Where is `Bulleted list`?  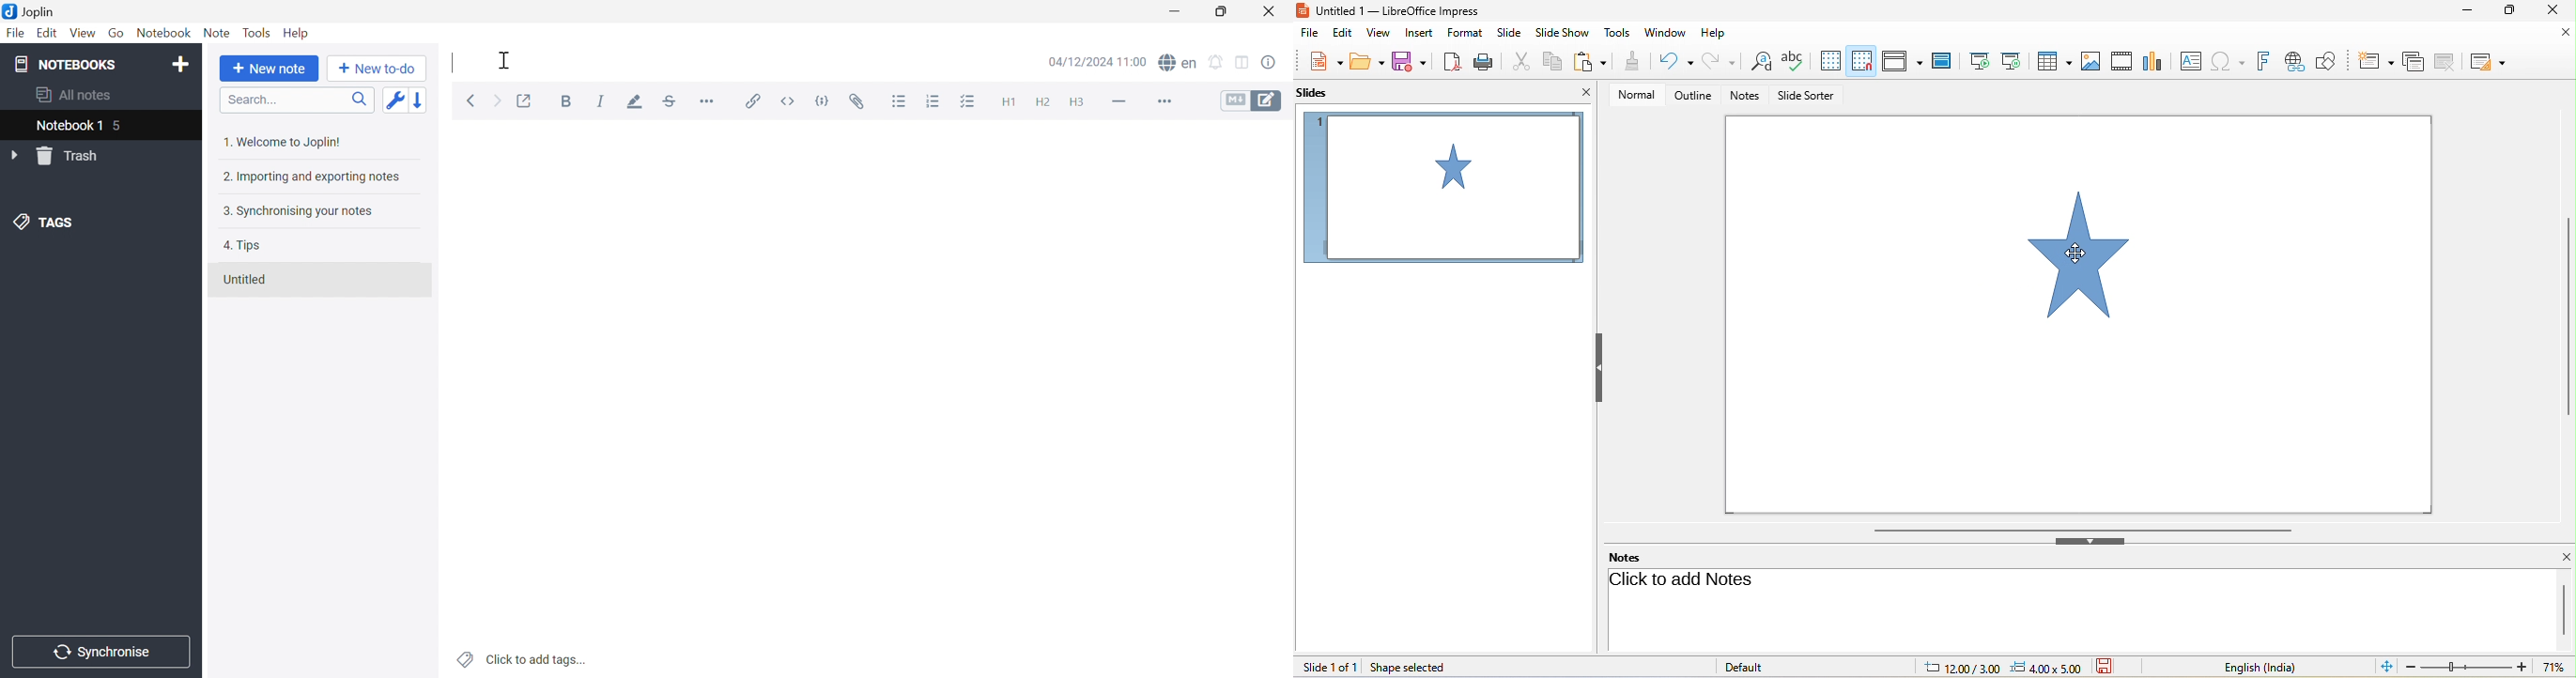 Bulleted list is located at coordinates (899, 102).